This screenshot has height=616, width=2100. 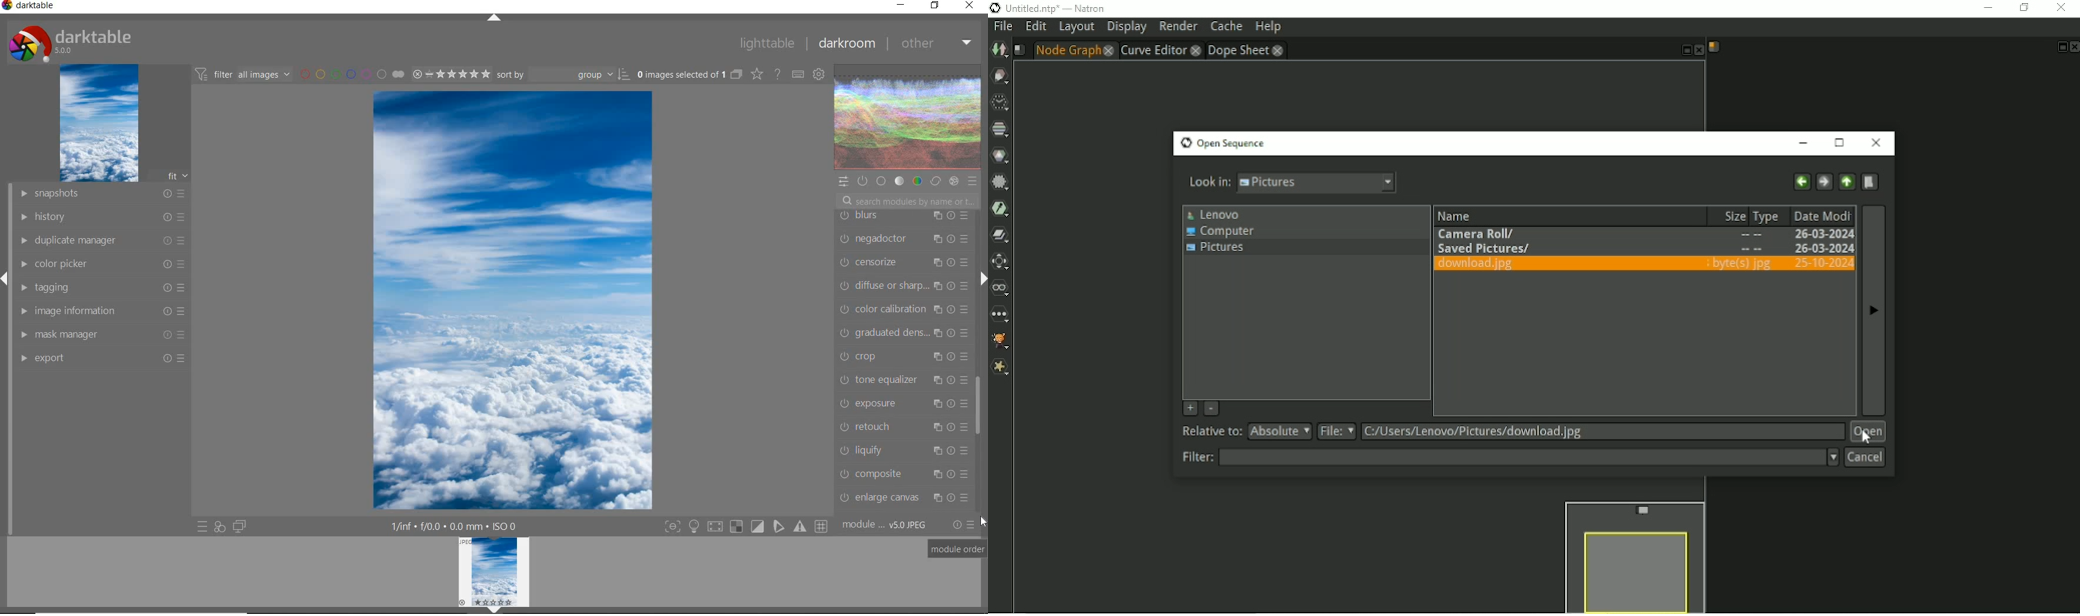 What do you see at coordinates (885, 527) in the screenshot?
I see `module ... v5.0 JPEG` at bounding box center [885, 527].